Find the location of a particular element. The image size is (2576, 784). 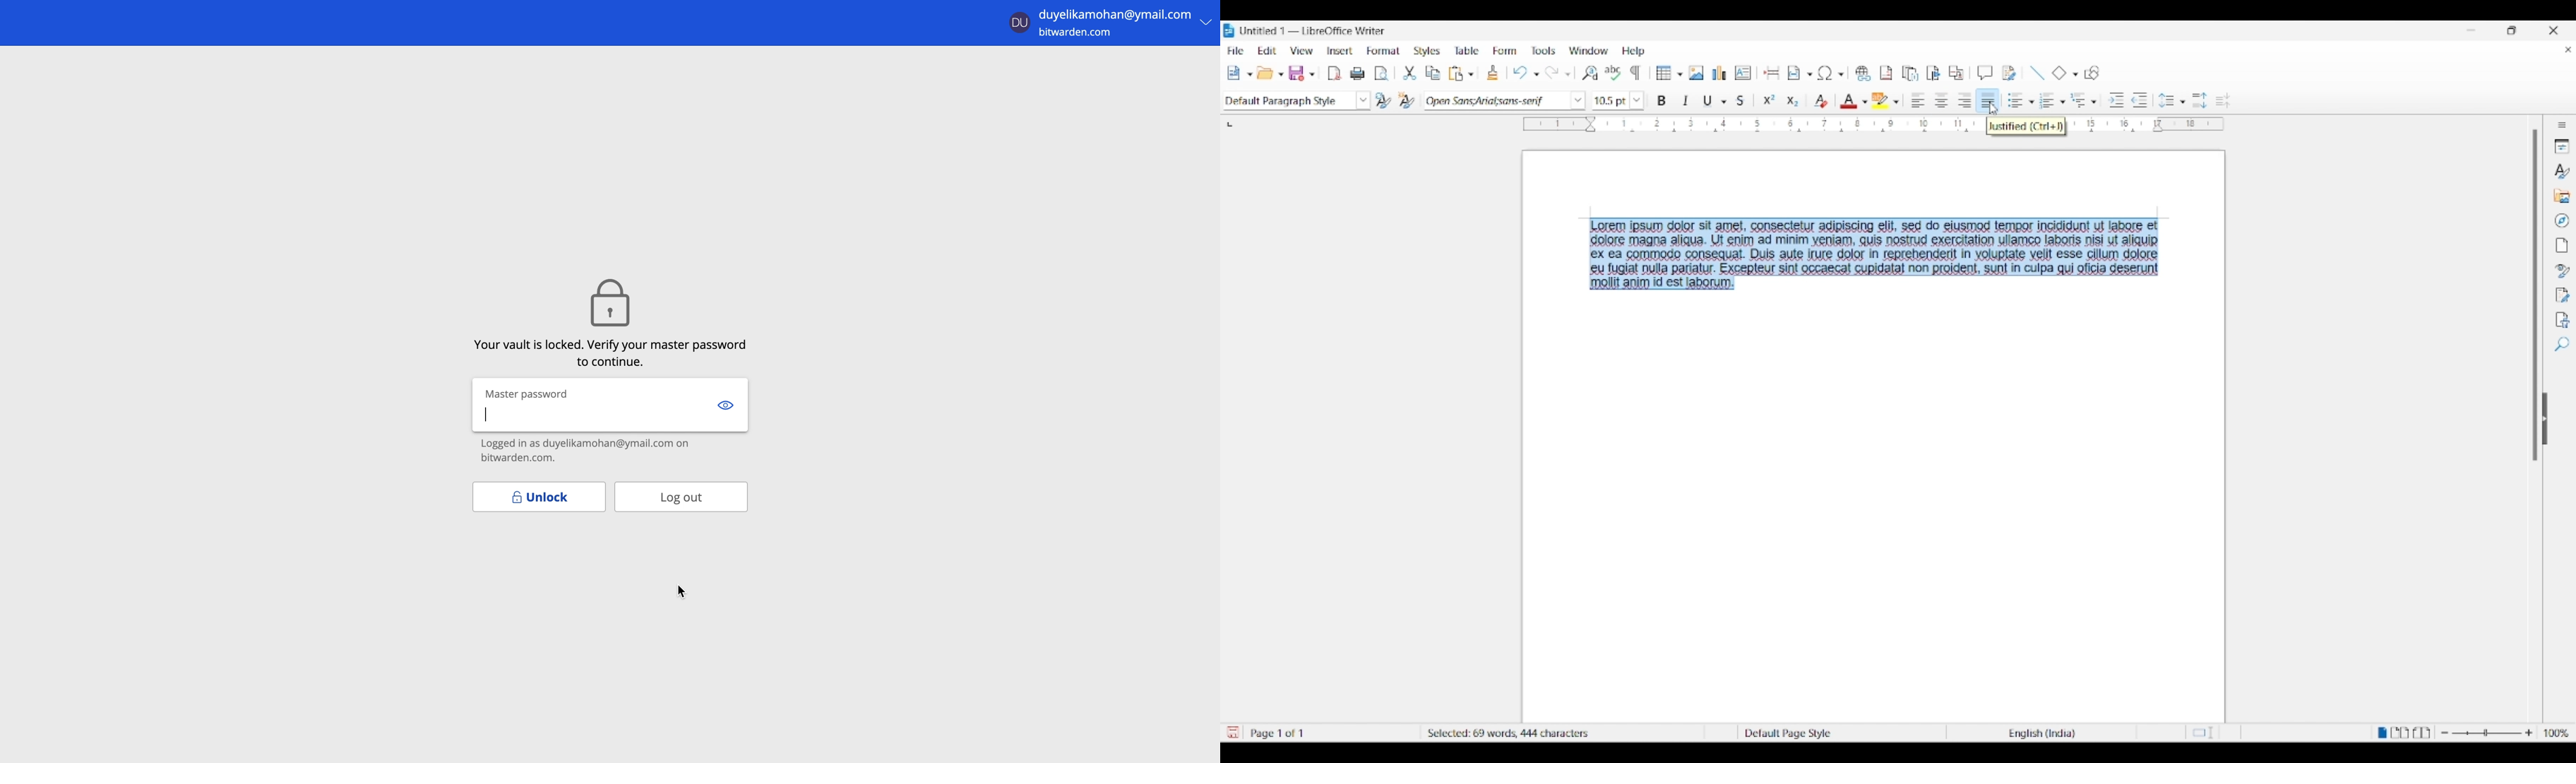

show password is located at coordinates (725, 404).